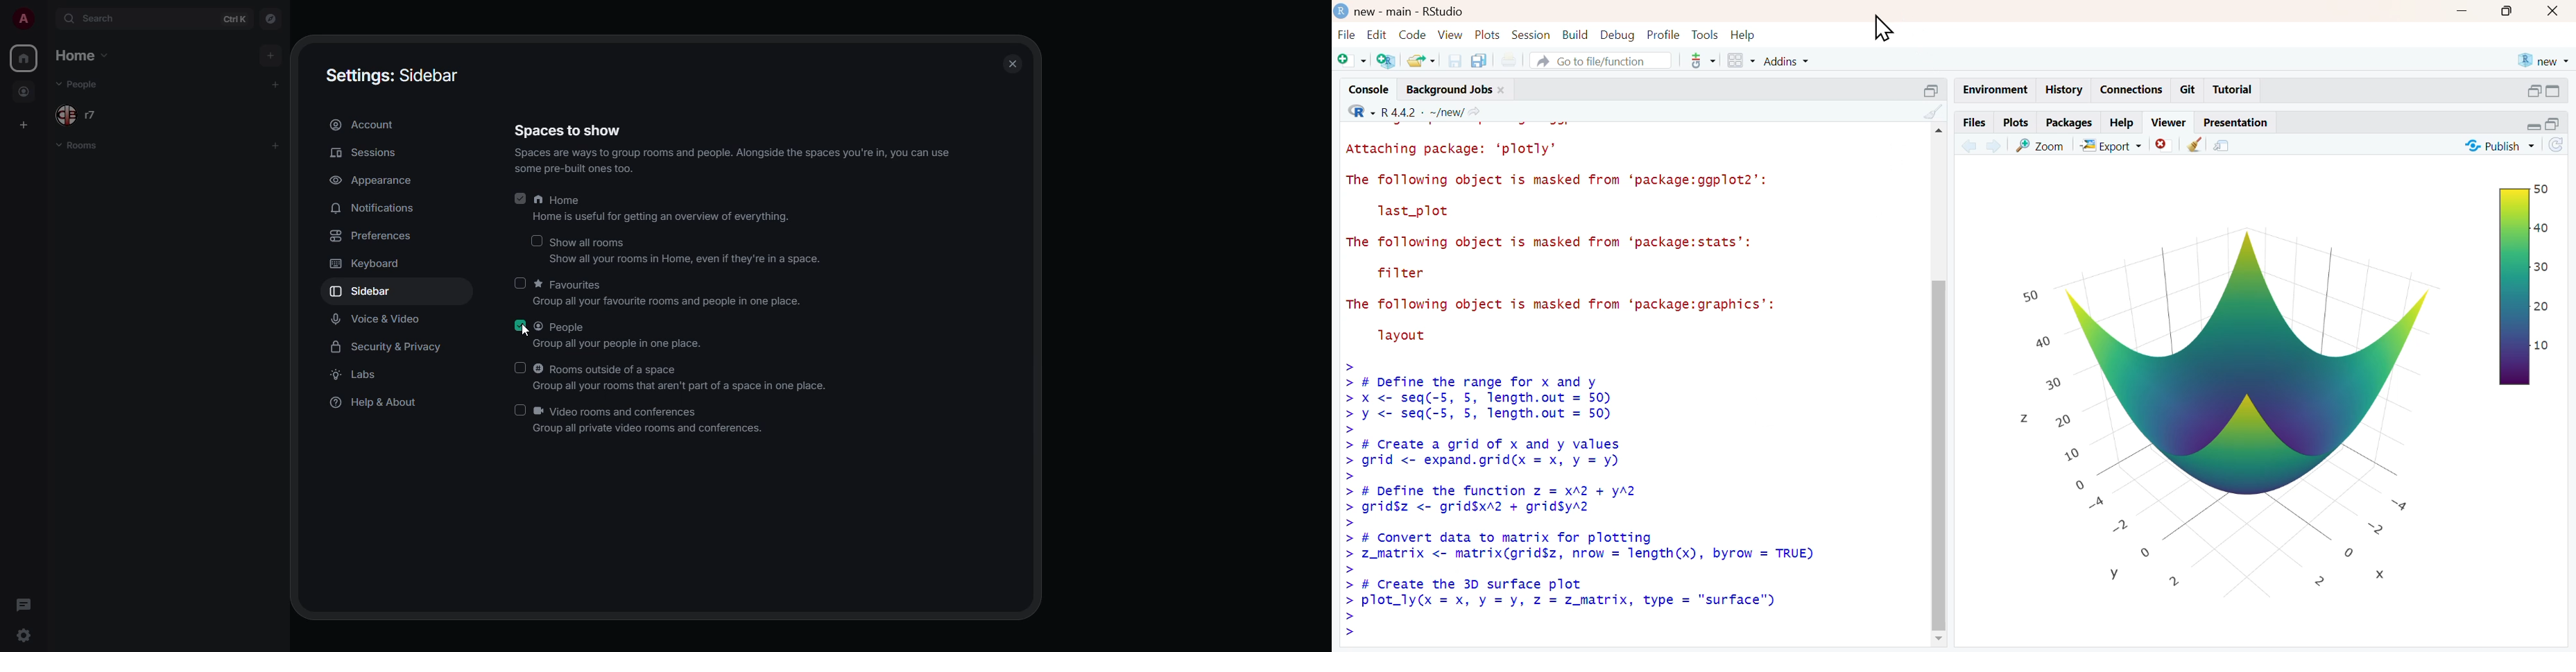  I want to click on create a project, so click(1386, 62).